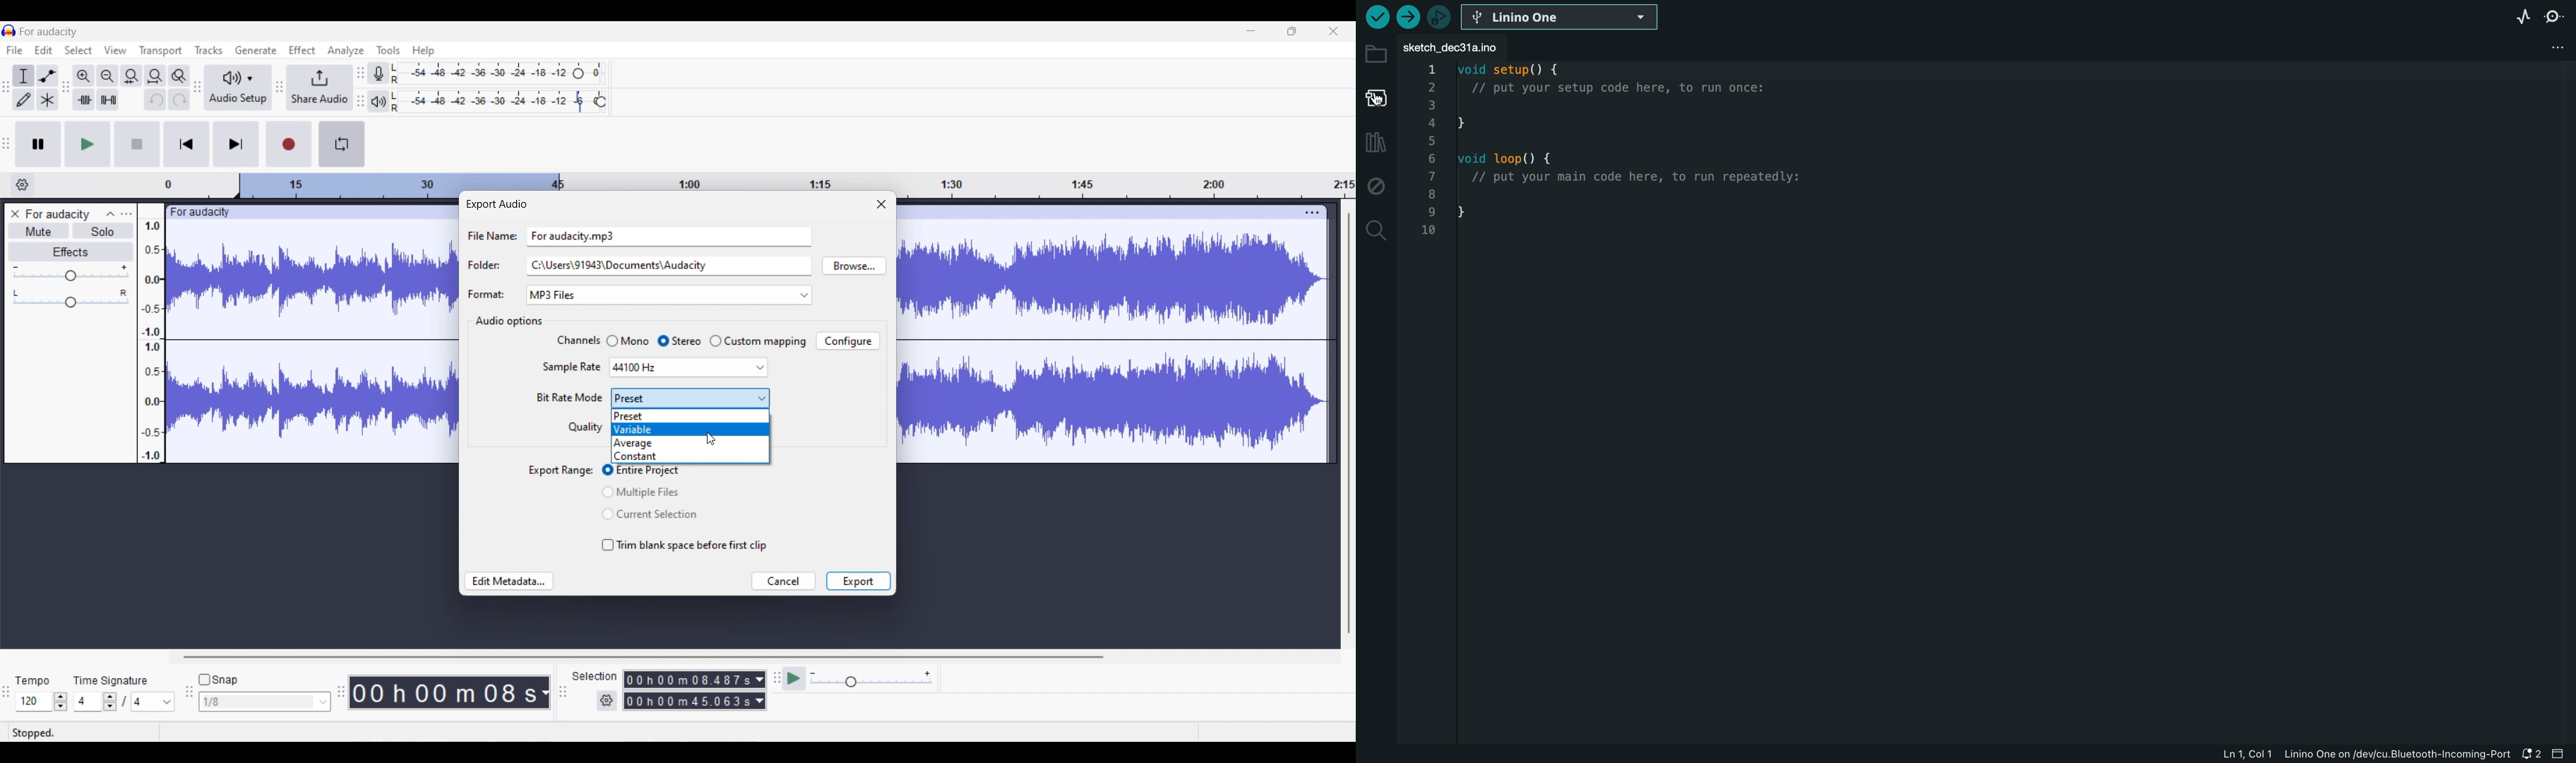  Describe the element at coordinates (88, 144) in the screenshot. I see `Play/Play once` at that location.